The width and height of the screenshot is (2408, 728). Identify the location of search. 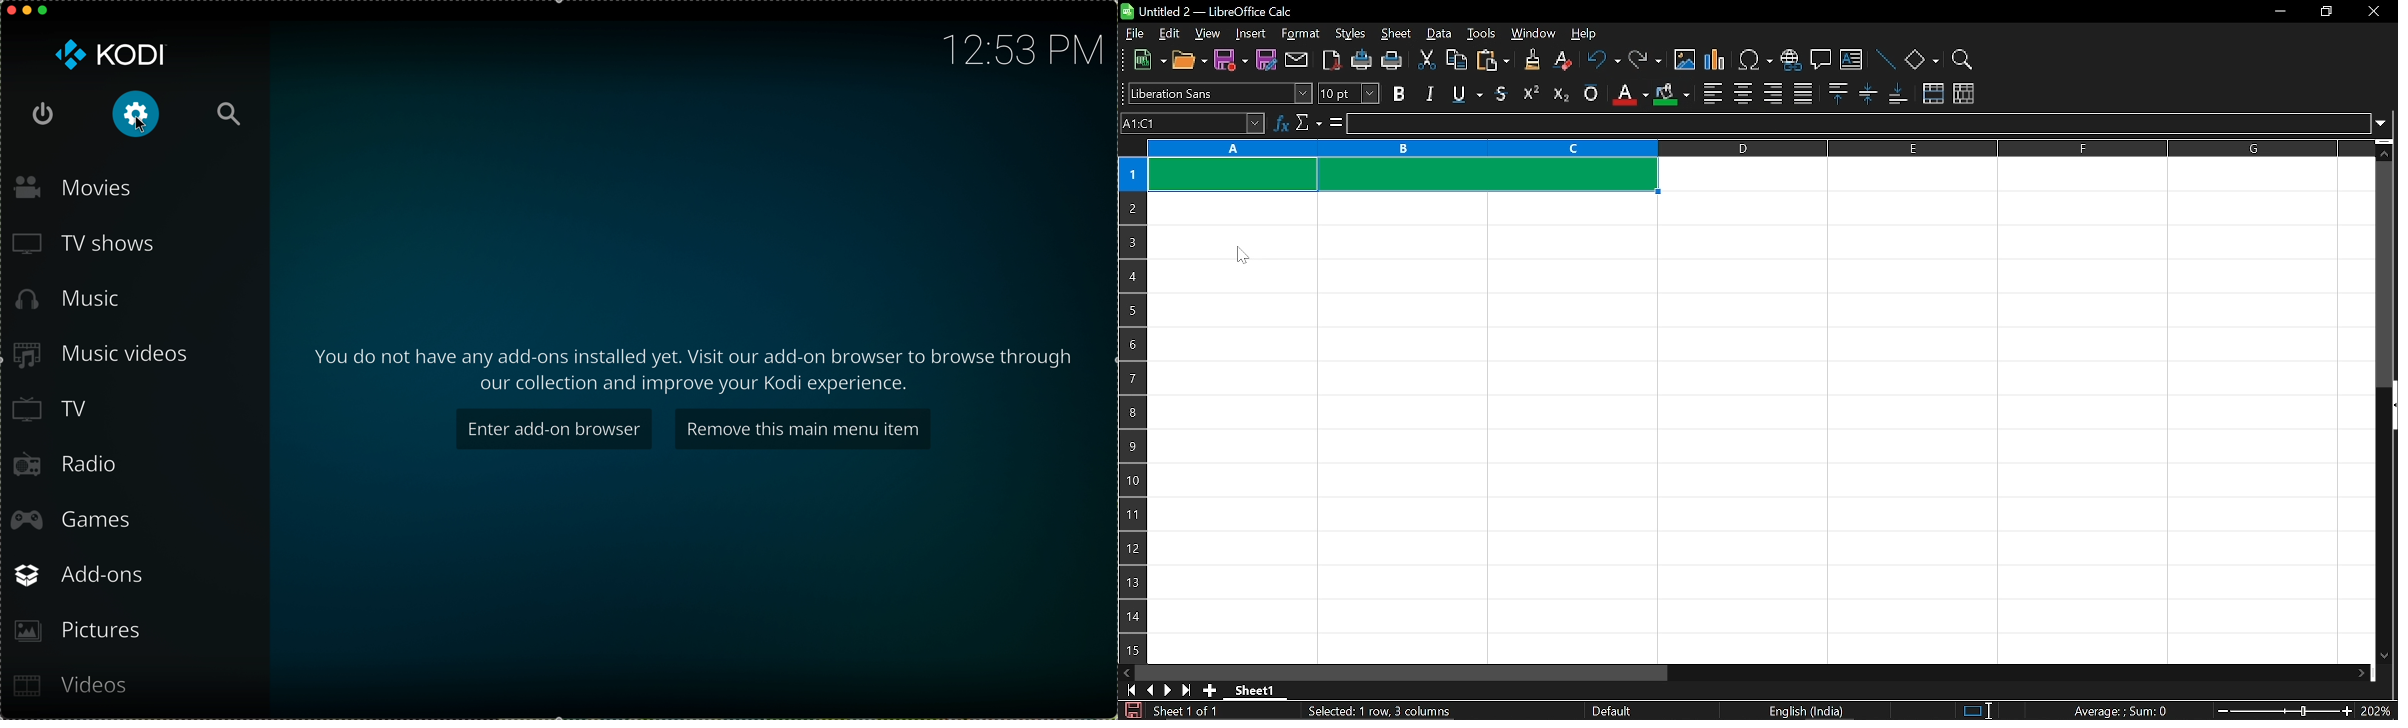
(226, 114).